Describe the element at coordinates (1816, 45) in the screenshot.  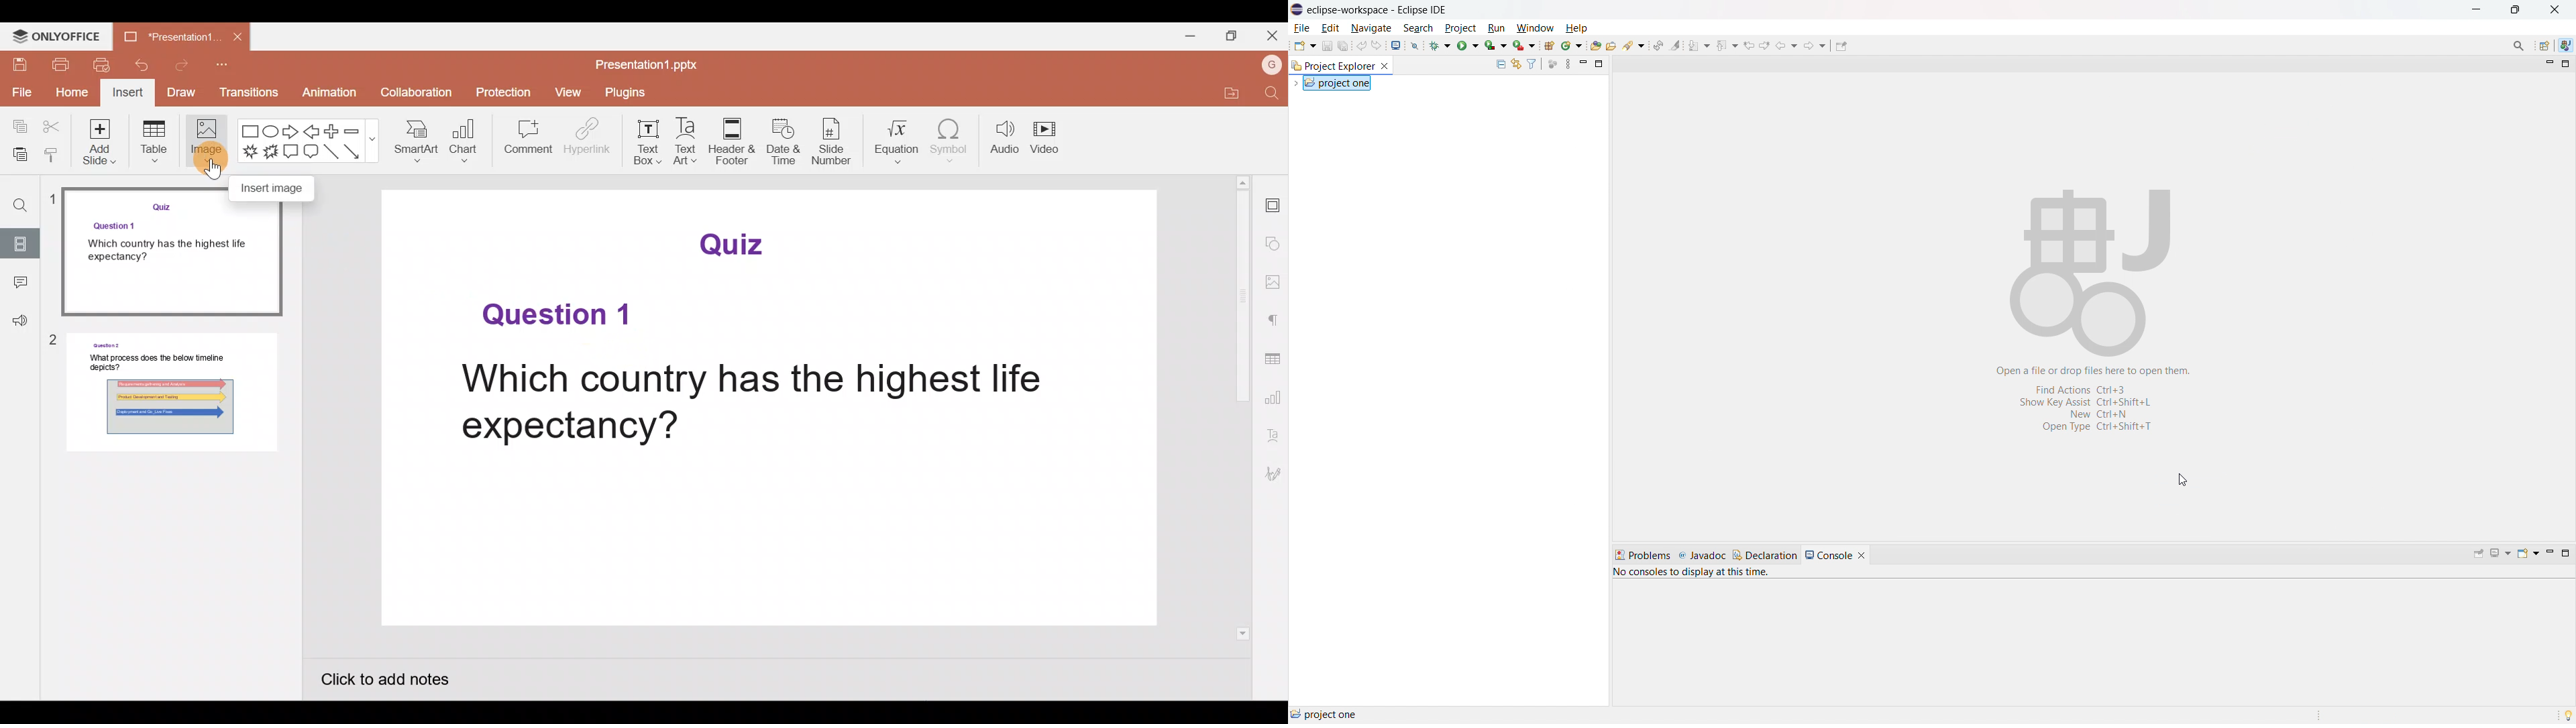
I see `forward` at that location.